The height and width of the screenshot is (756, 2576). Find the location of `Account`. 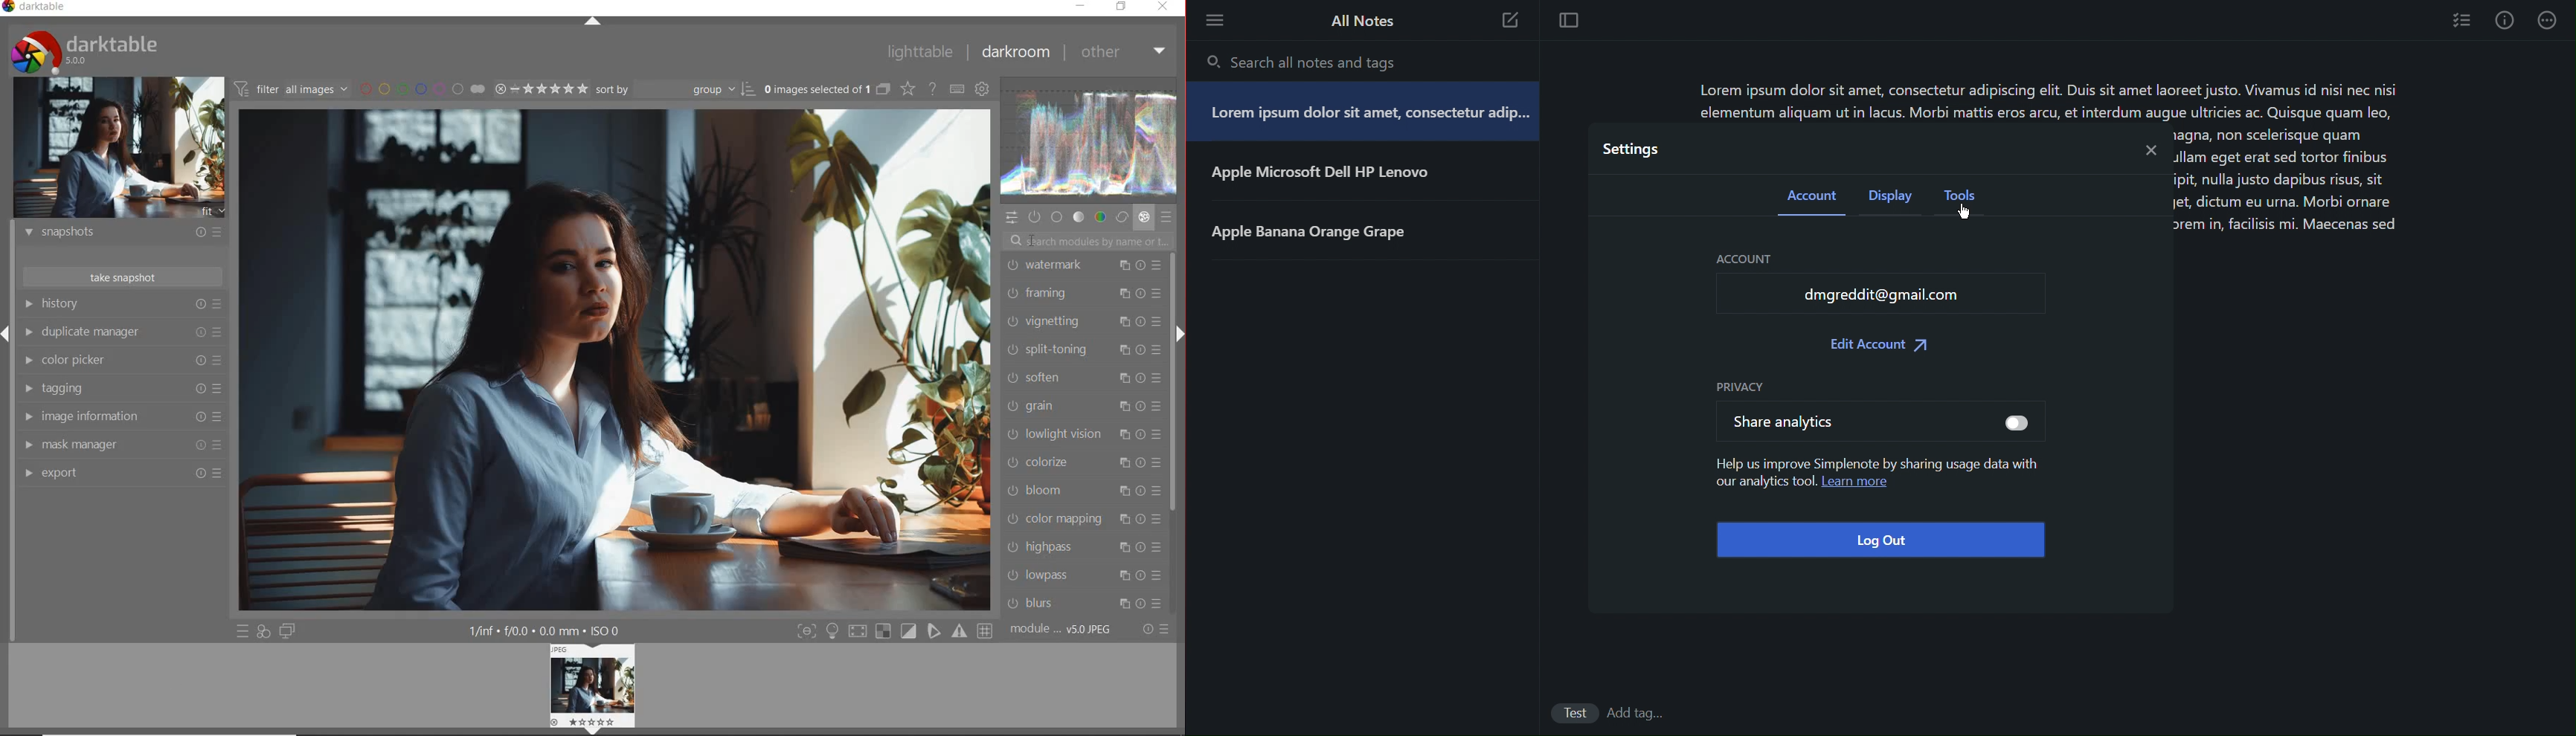

Account is located at coordinates (1809, 196).